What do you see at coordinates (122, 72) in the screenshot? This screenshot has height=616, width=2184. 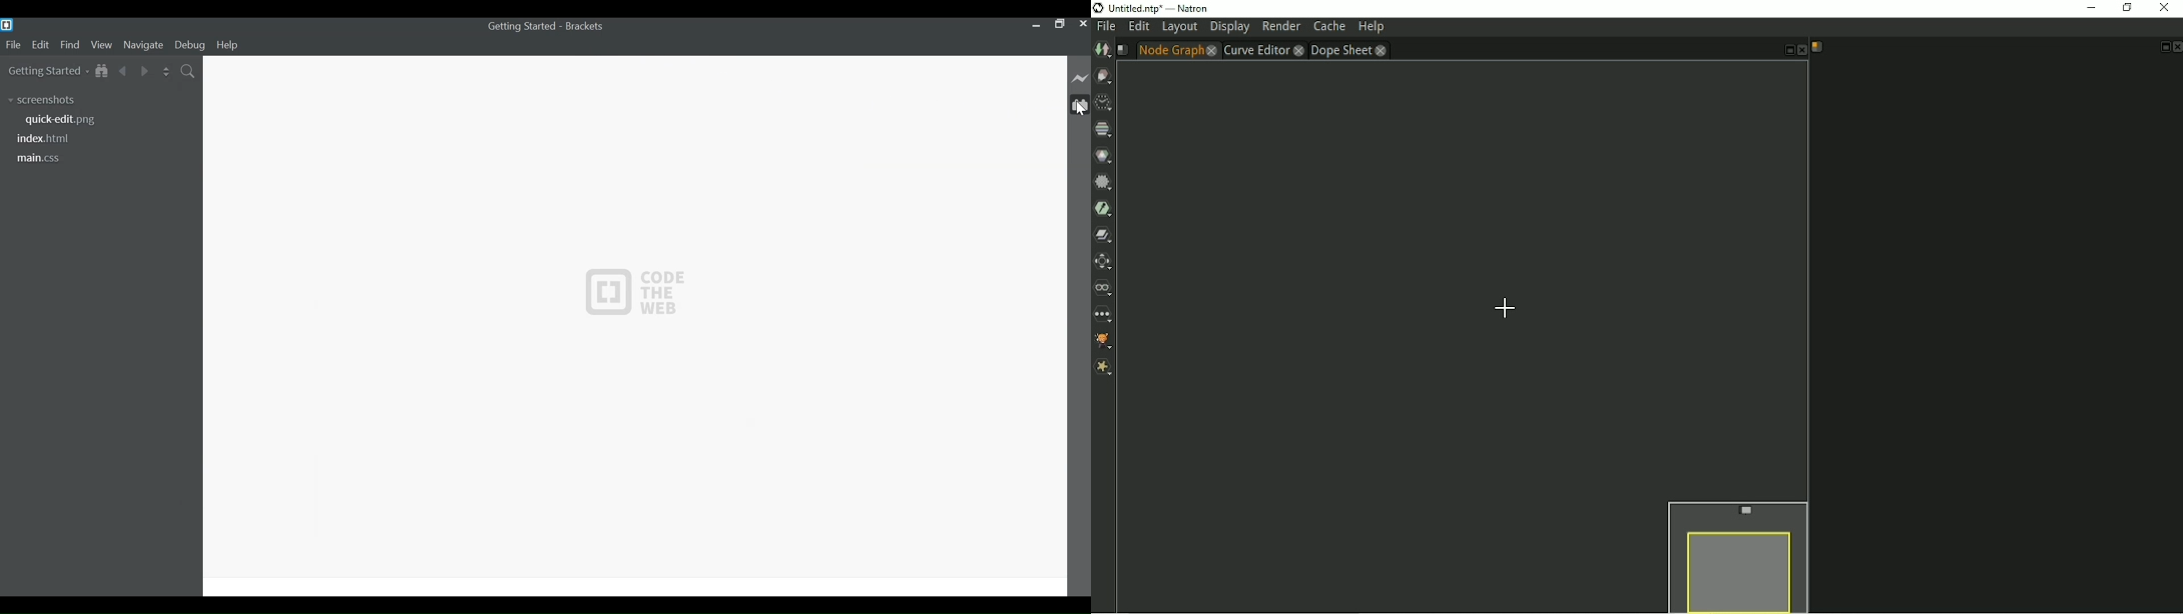 I see `Navigate back` at bounding box center [122, 72].